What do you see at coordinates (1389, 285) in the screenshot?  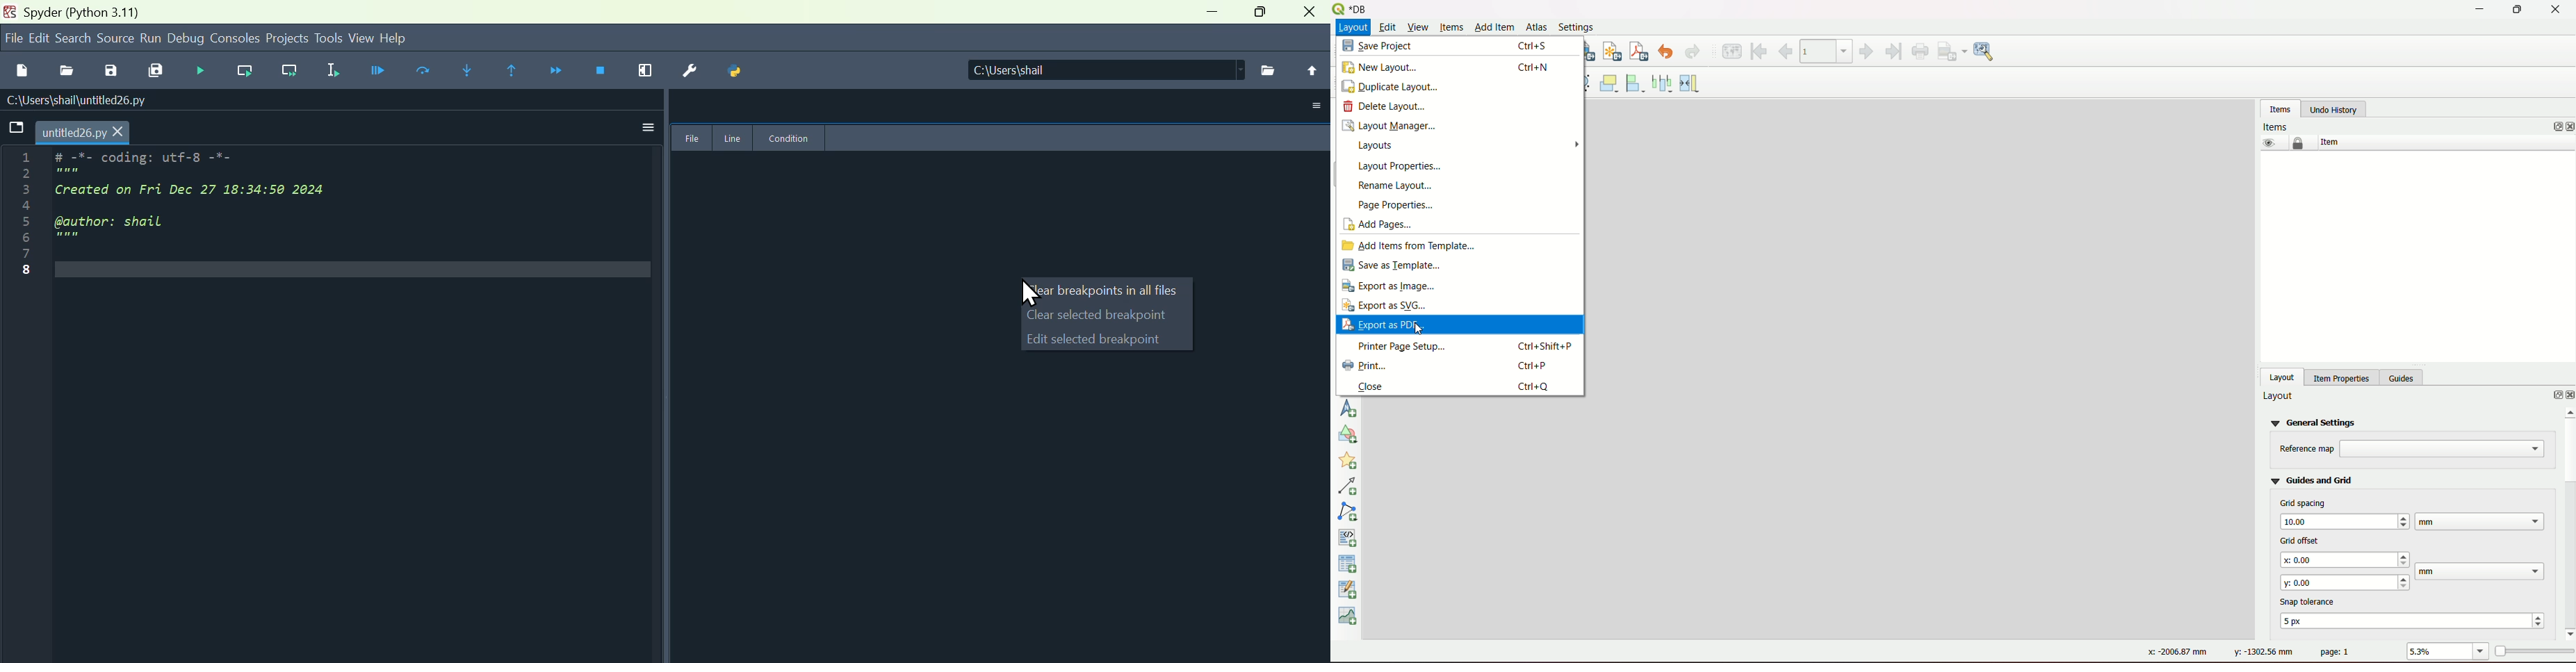 I see `export as image` at bounding box center [1389, 285].